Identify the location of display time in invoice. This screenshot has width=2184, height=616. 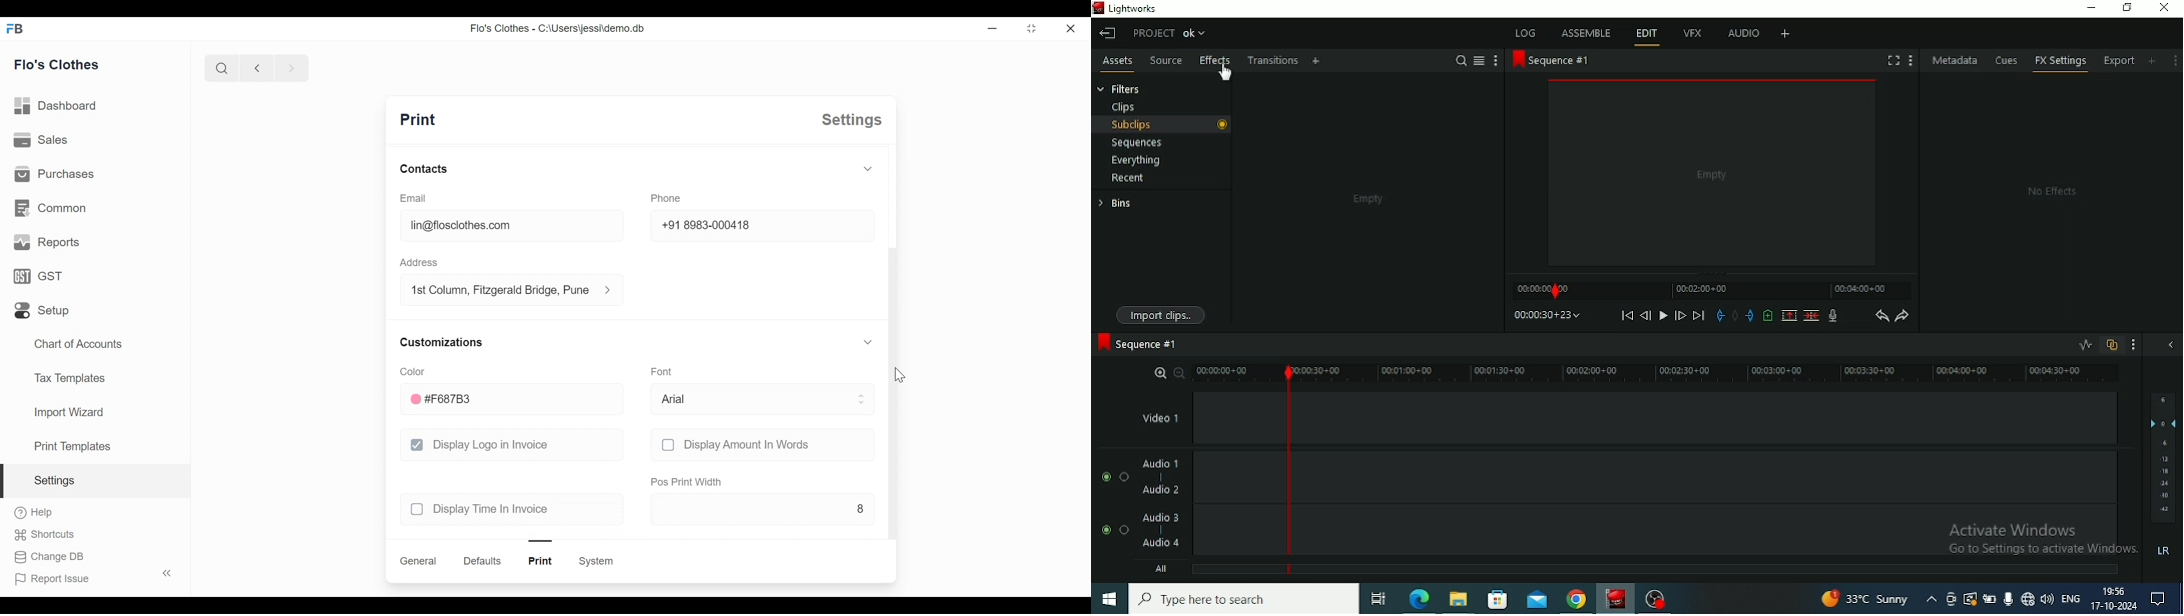
(495, 509).